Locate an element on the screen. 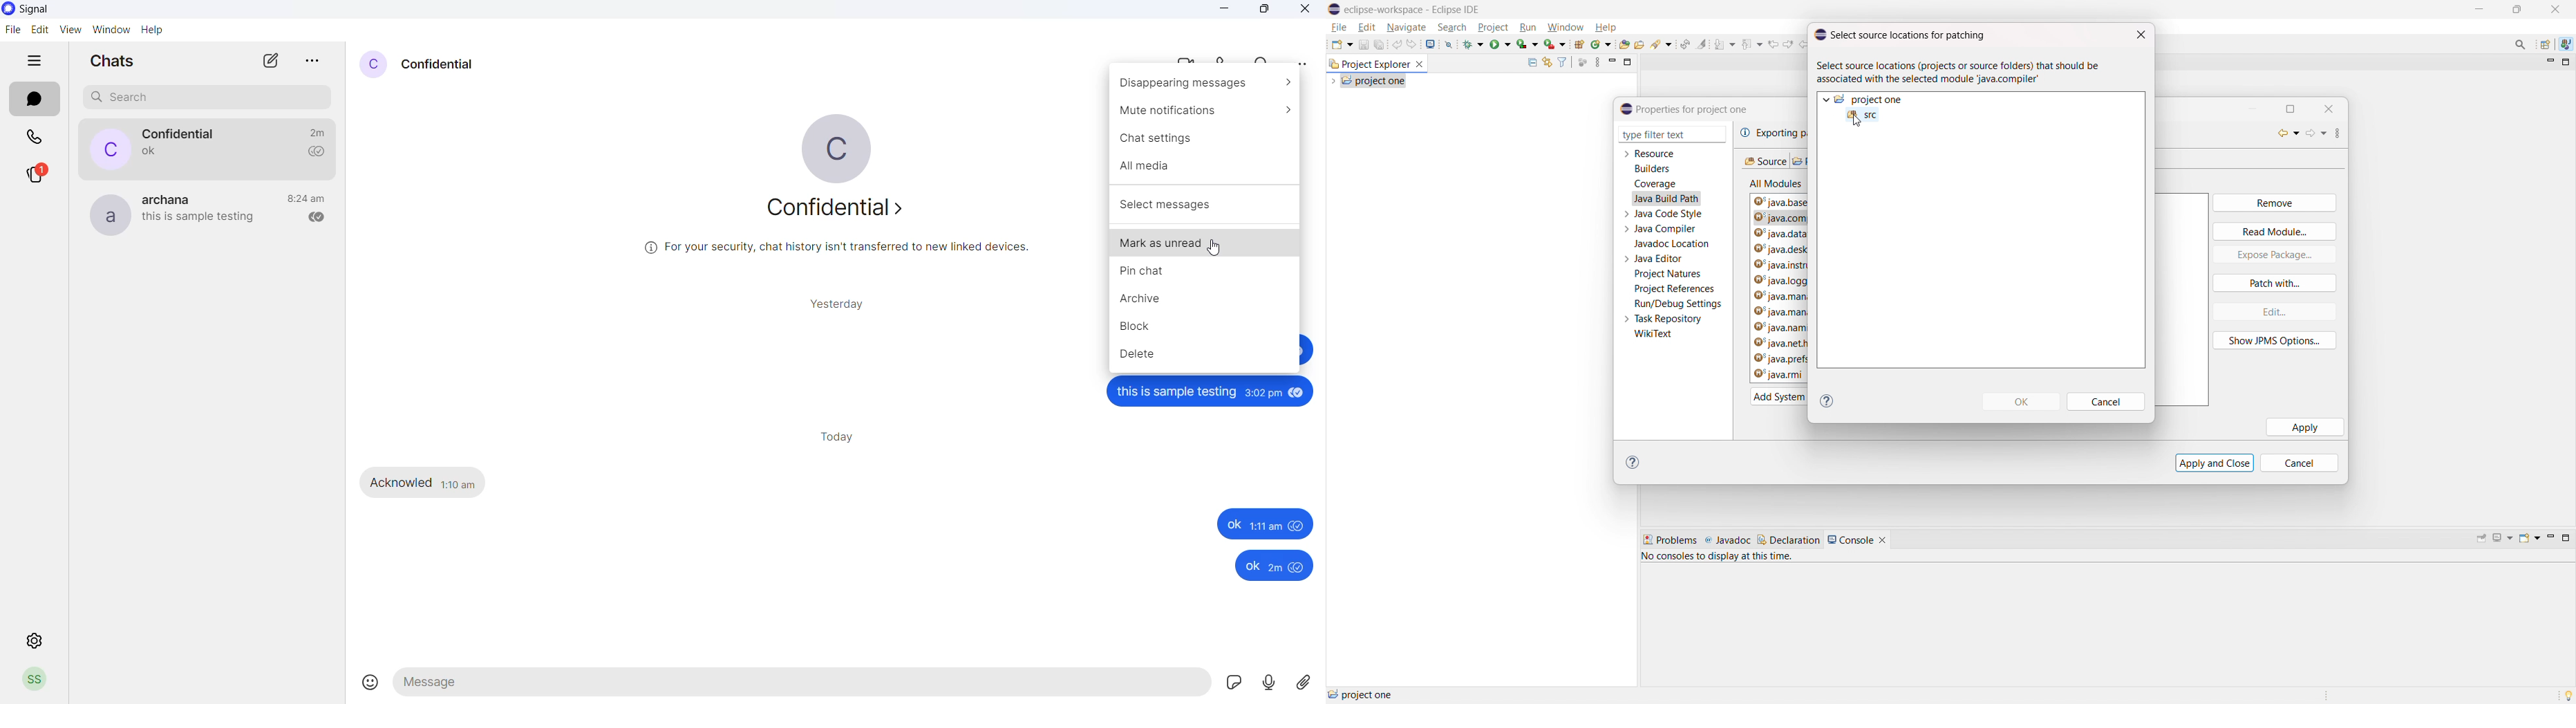 The height and width of the screenshot is (728, 2576). read recipient  is located at coordinates (312, 218).